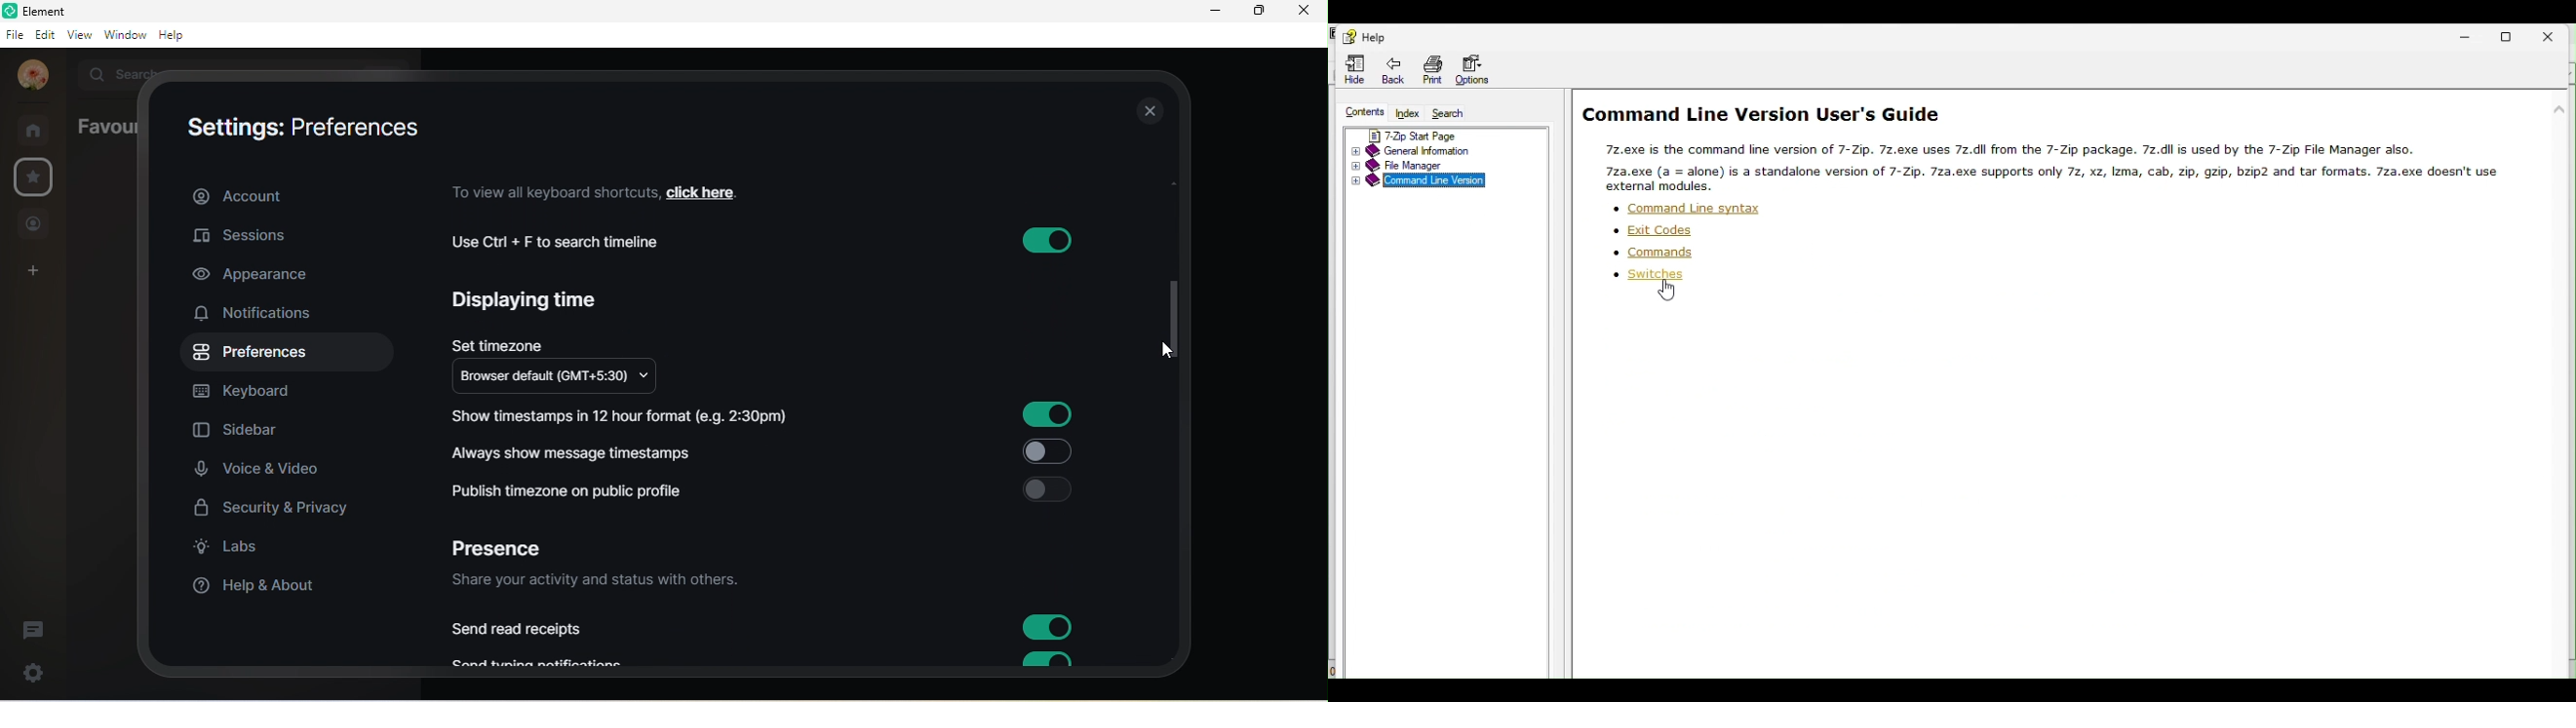  I want to click on preference, so click(253, 354).